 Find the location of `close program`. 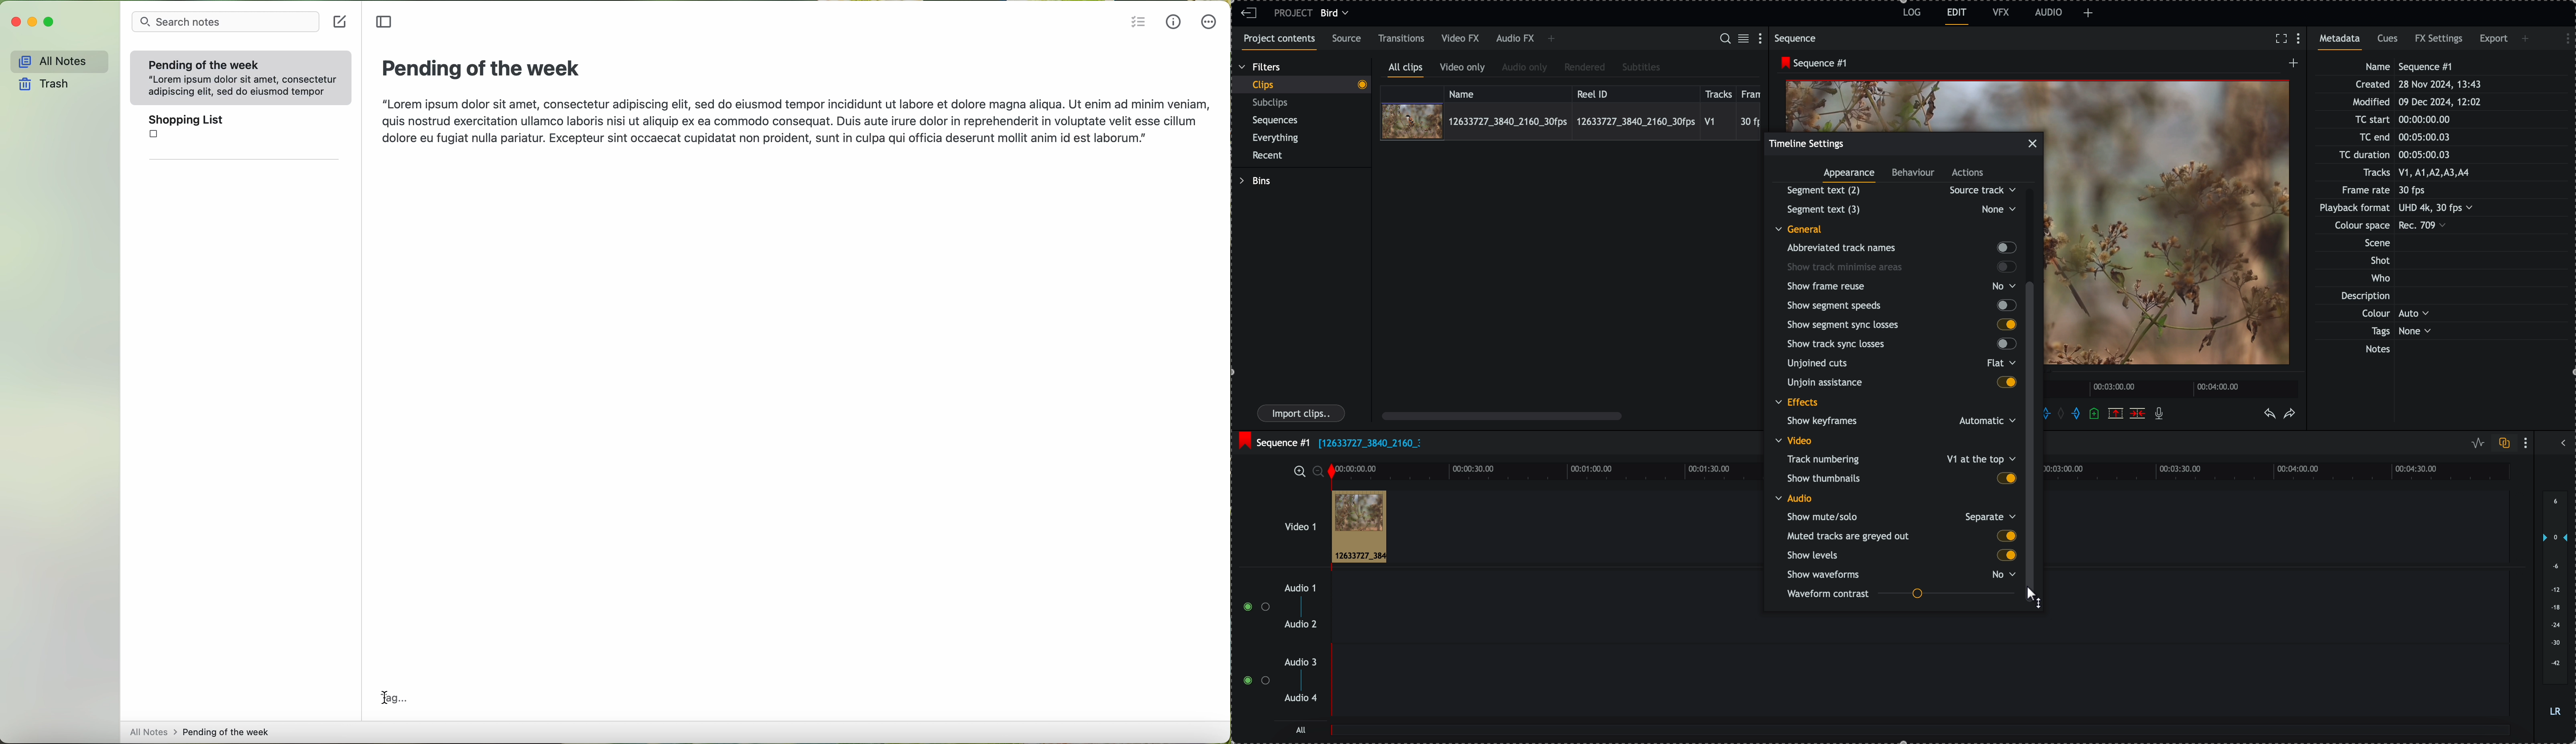

close program is located at coordinates (14, 22).